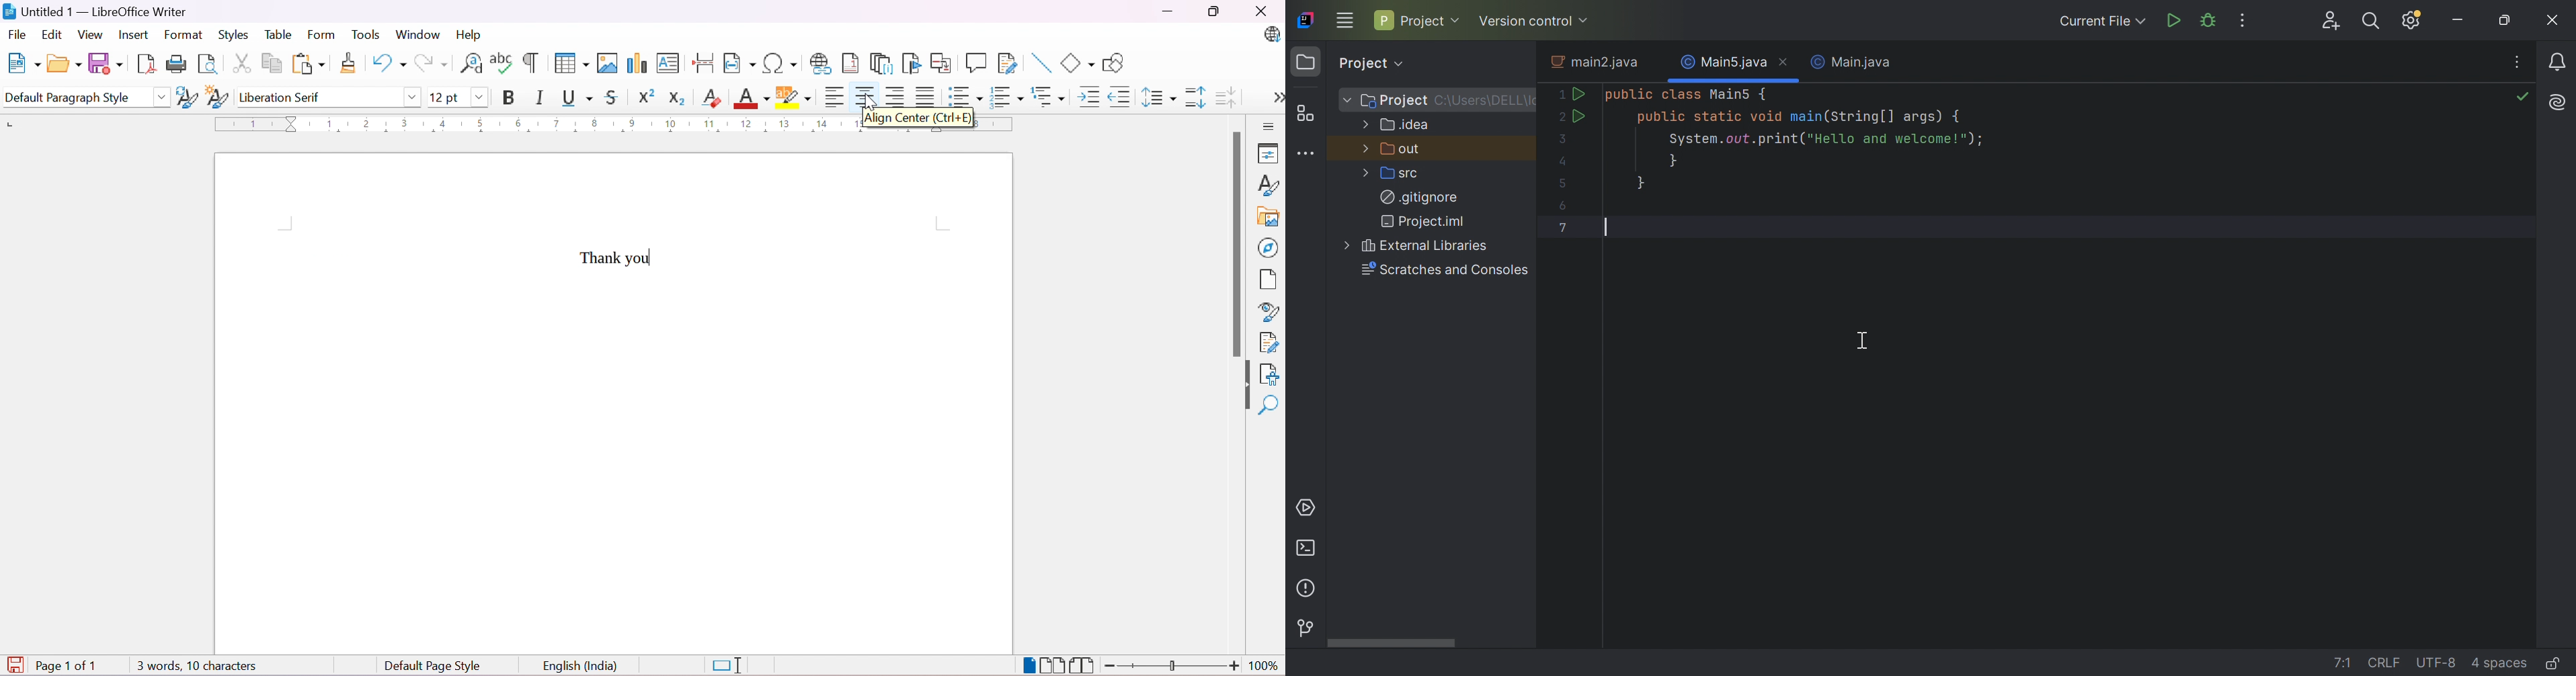 Image resolution: width=2576 pixels, height=700 pixels. Describe the element at coordinates (444, 96) in the screenshot. I see `12 pt` at that location.